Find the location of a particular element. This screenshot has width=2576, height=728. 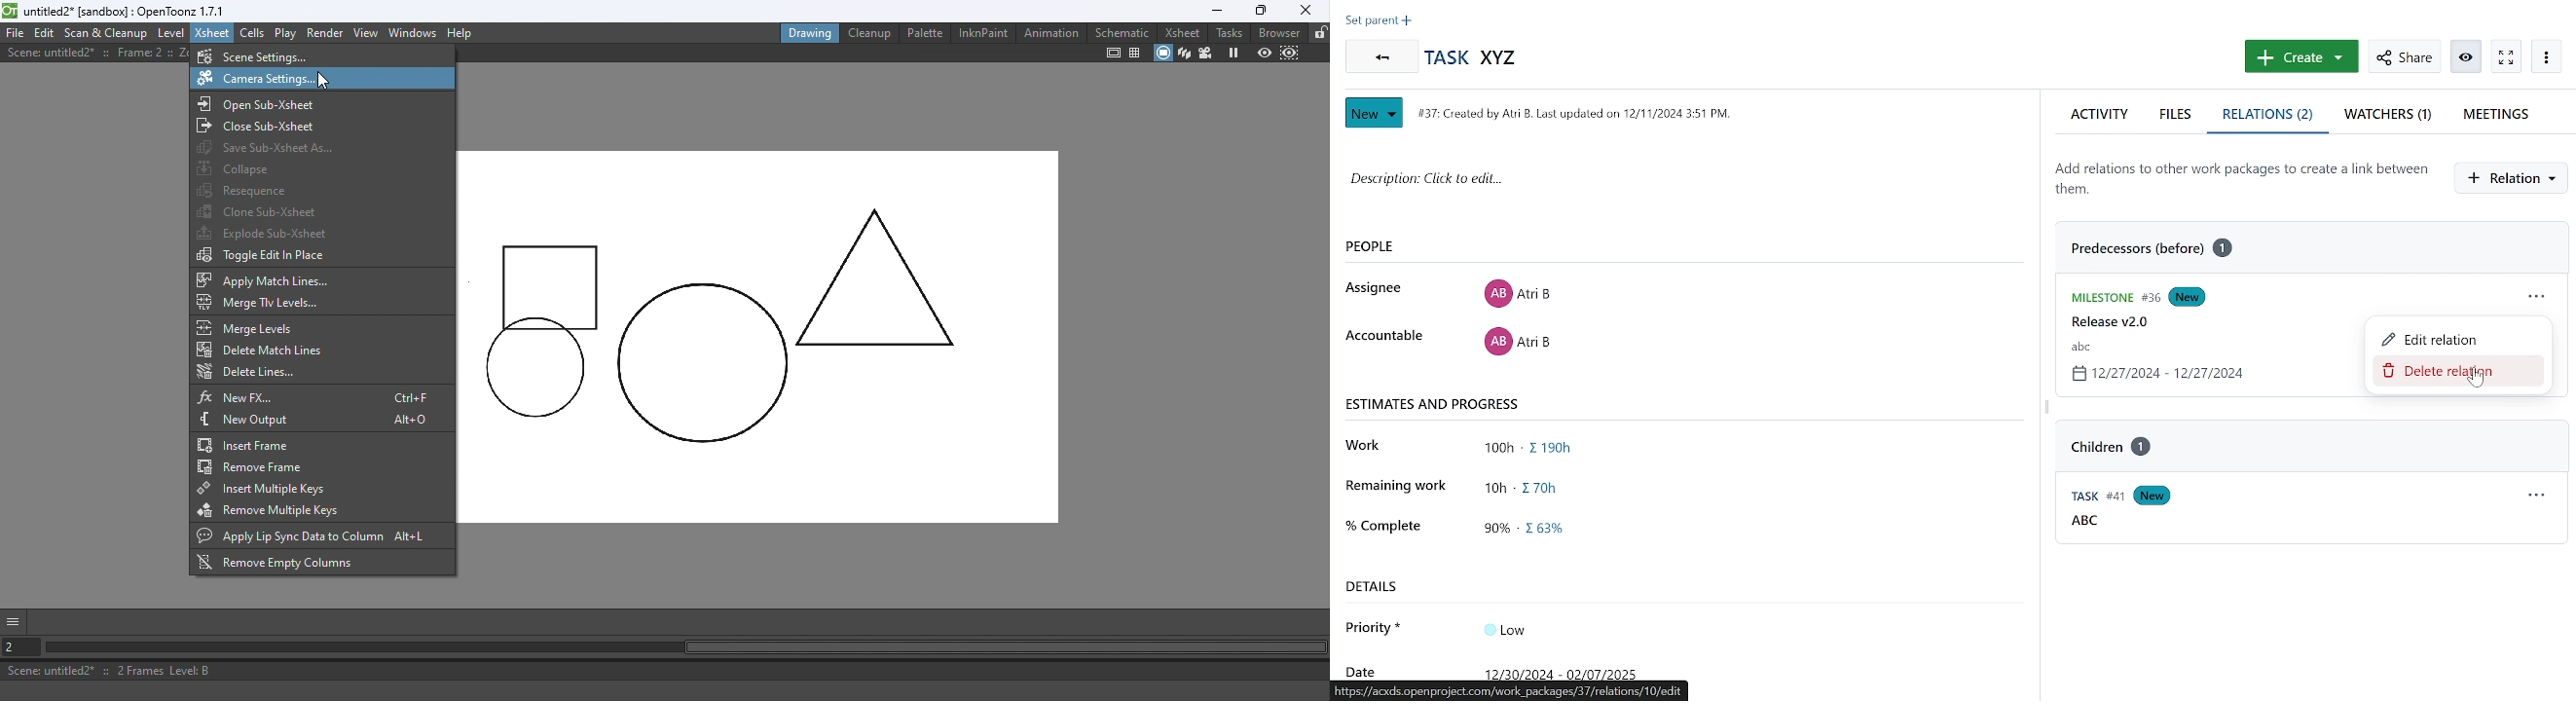

Collapse is located at coordinates (235, 170).